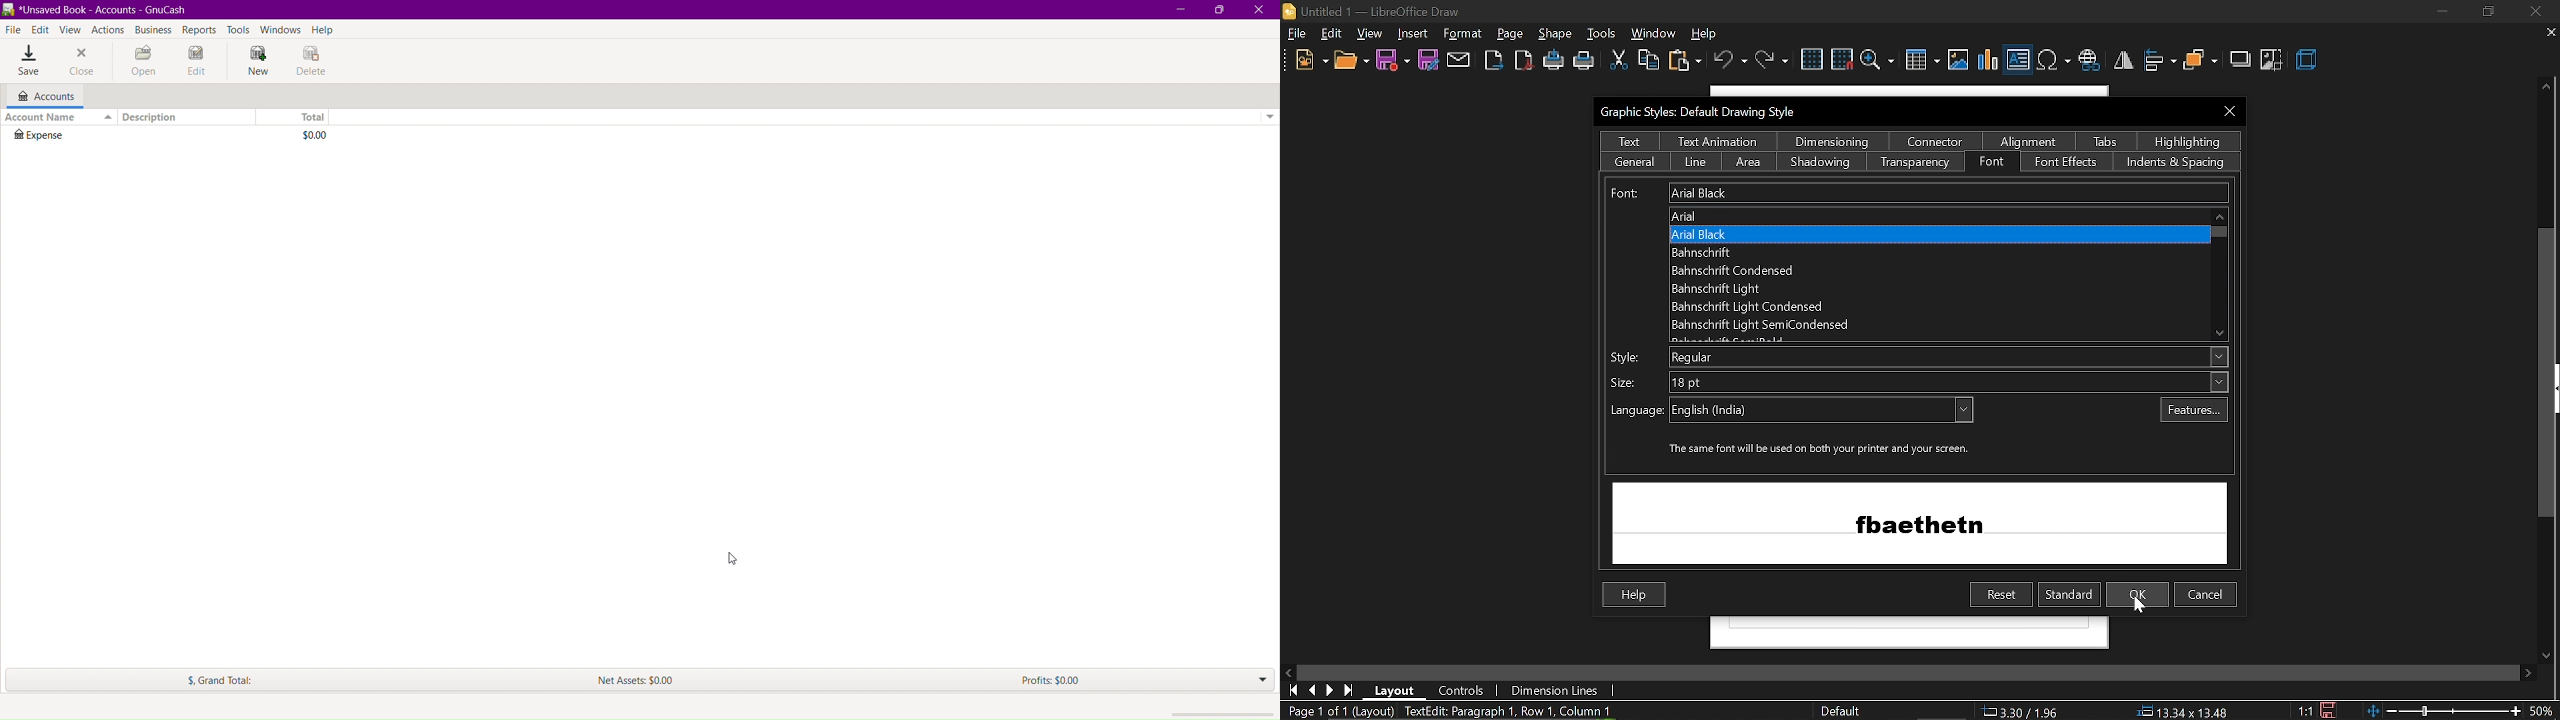 The height and width of the screenshot is (728, 2576). I want to click on save as, so click(1426, 59).